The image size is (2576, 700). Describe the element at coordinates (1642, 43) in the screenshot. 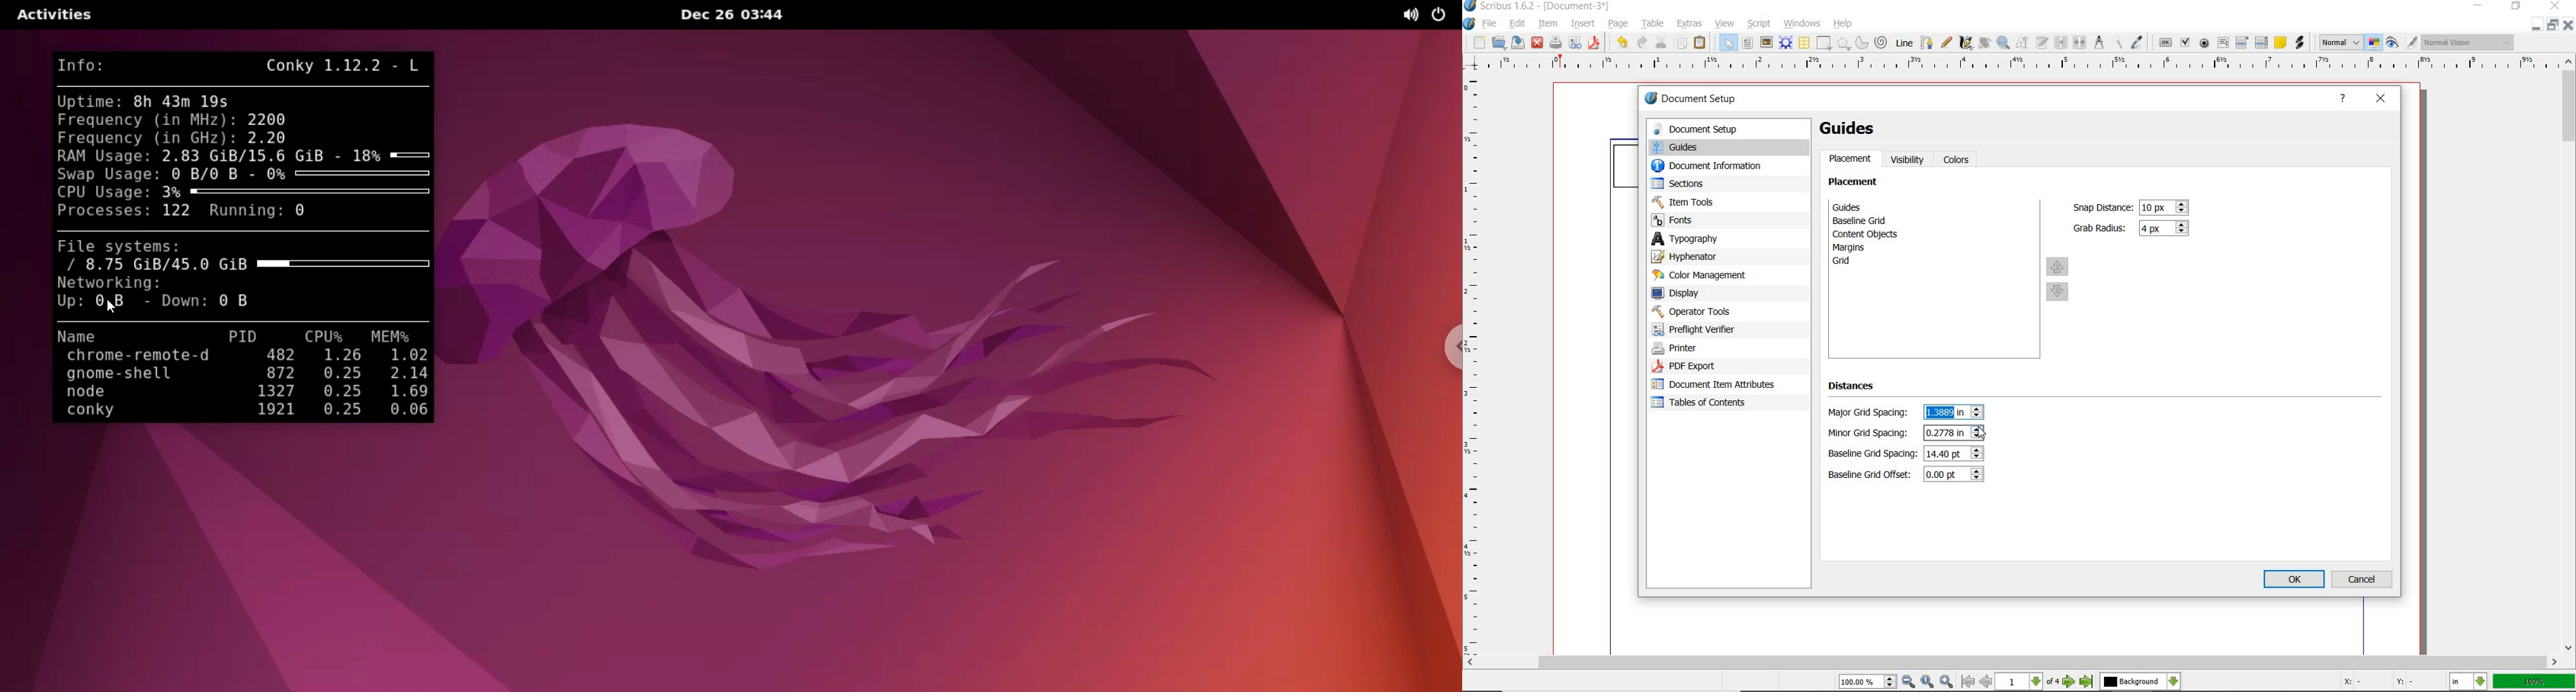

I see `redo` at that location.